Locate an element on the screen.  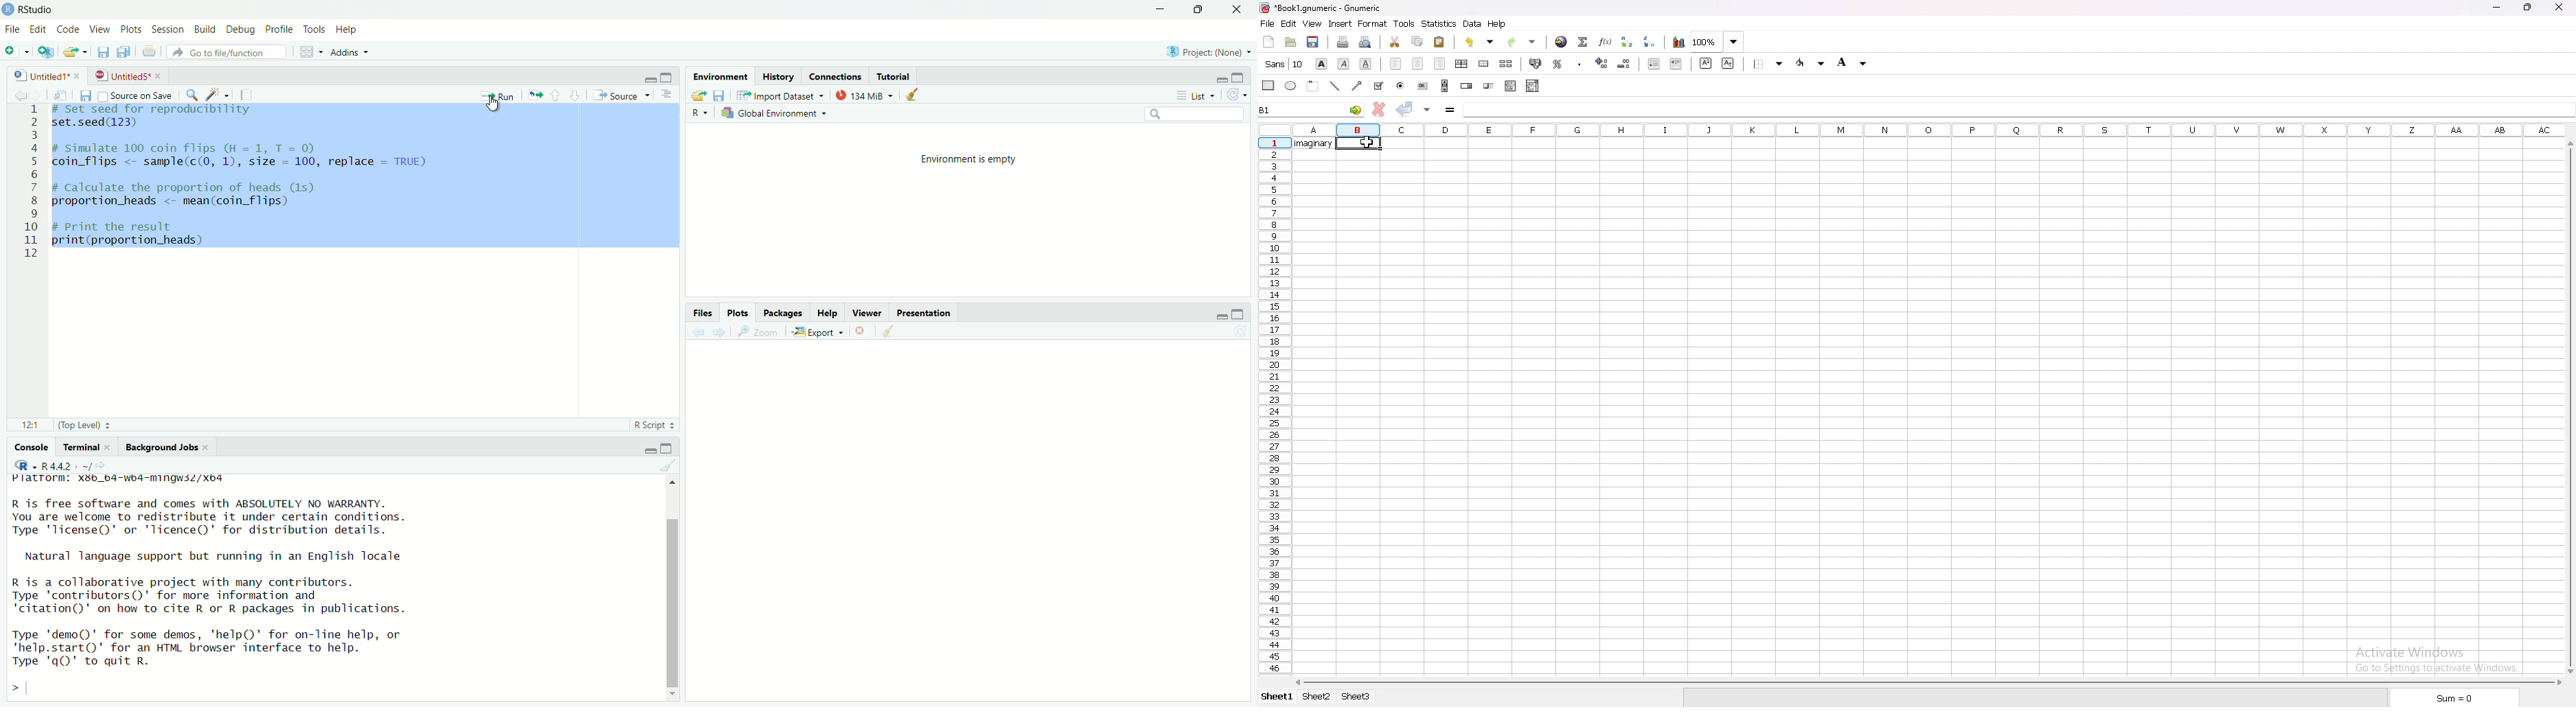
cursor is located at coordinates (1369, 143).